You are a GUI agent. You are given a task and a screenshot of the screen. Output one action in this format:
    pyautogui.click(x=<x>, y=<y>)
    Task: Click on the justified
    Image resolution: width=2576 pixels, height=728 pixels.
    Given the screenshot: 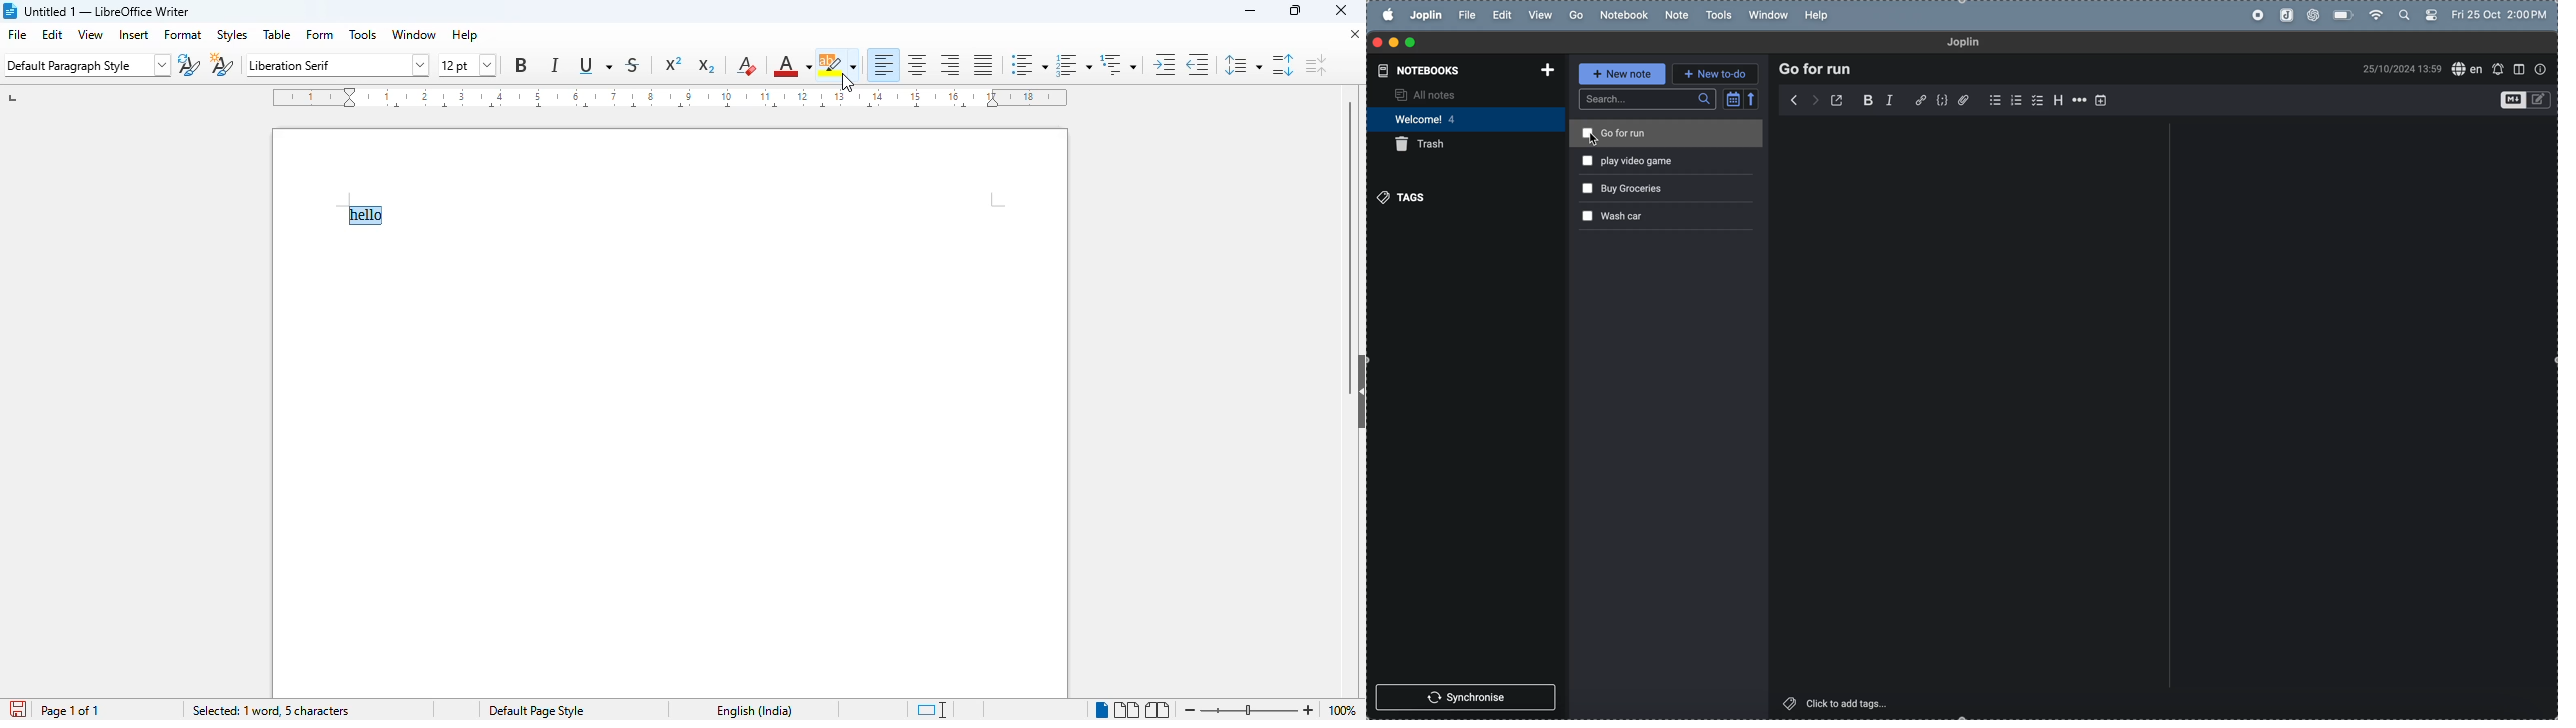 What is the action you would take?
    pyautogui.click(x=984, y=65)
    